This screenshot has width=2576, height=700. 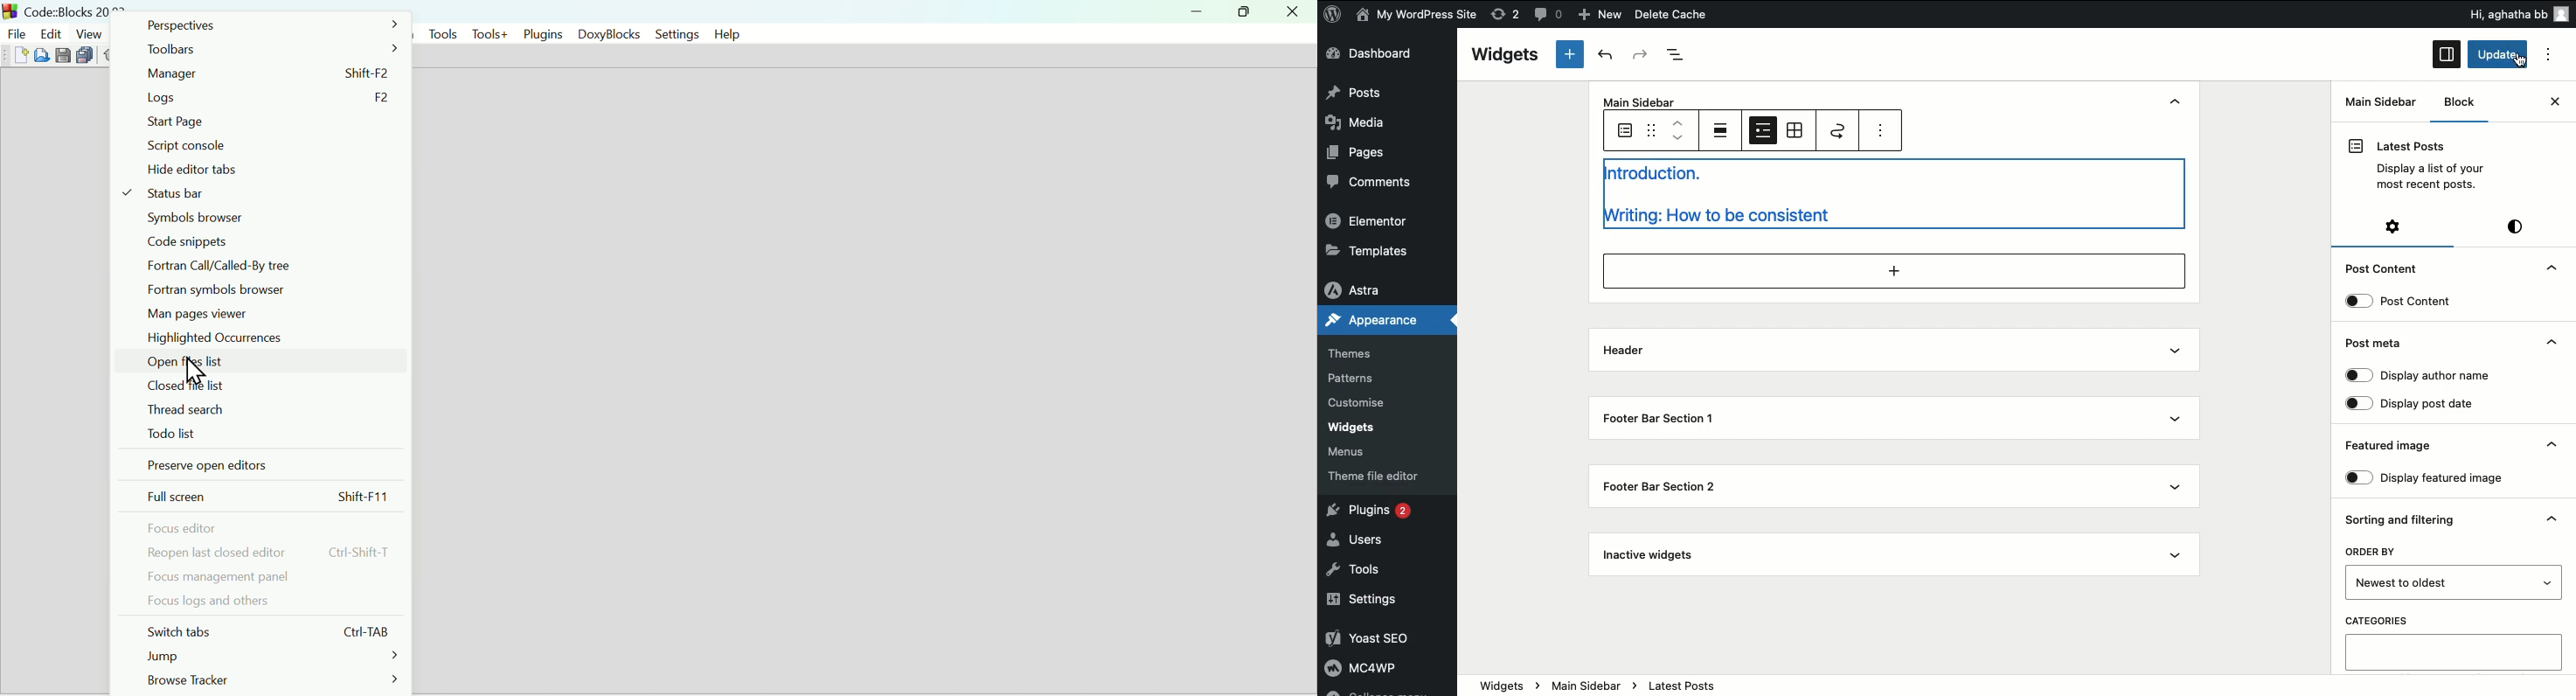 What do you see at coordinates (1797, 129) in the screenshot?
I see `Grid view` at bounding box center [1797, 129].